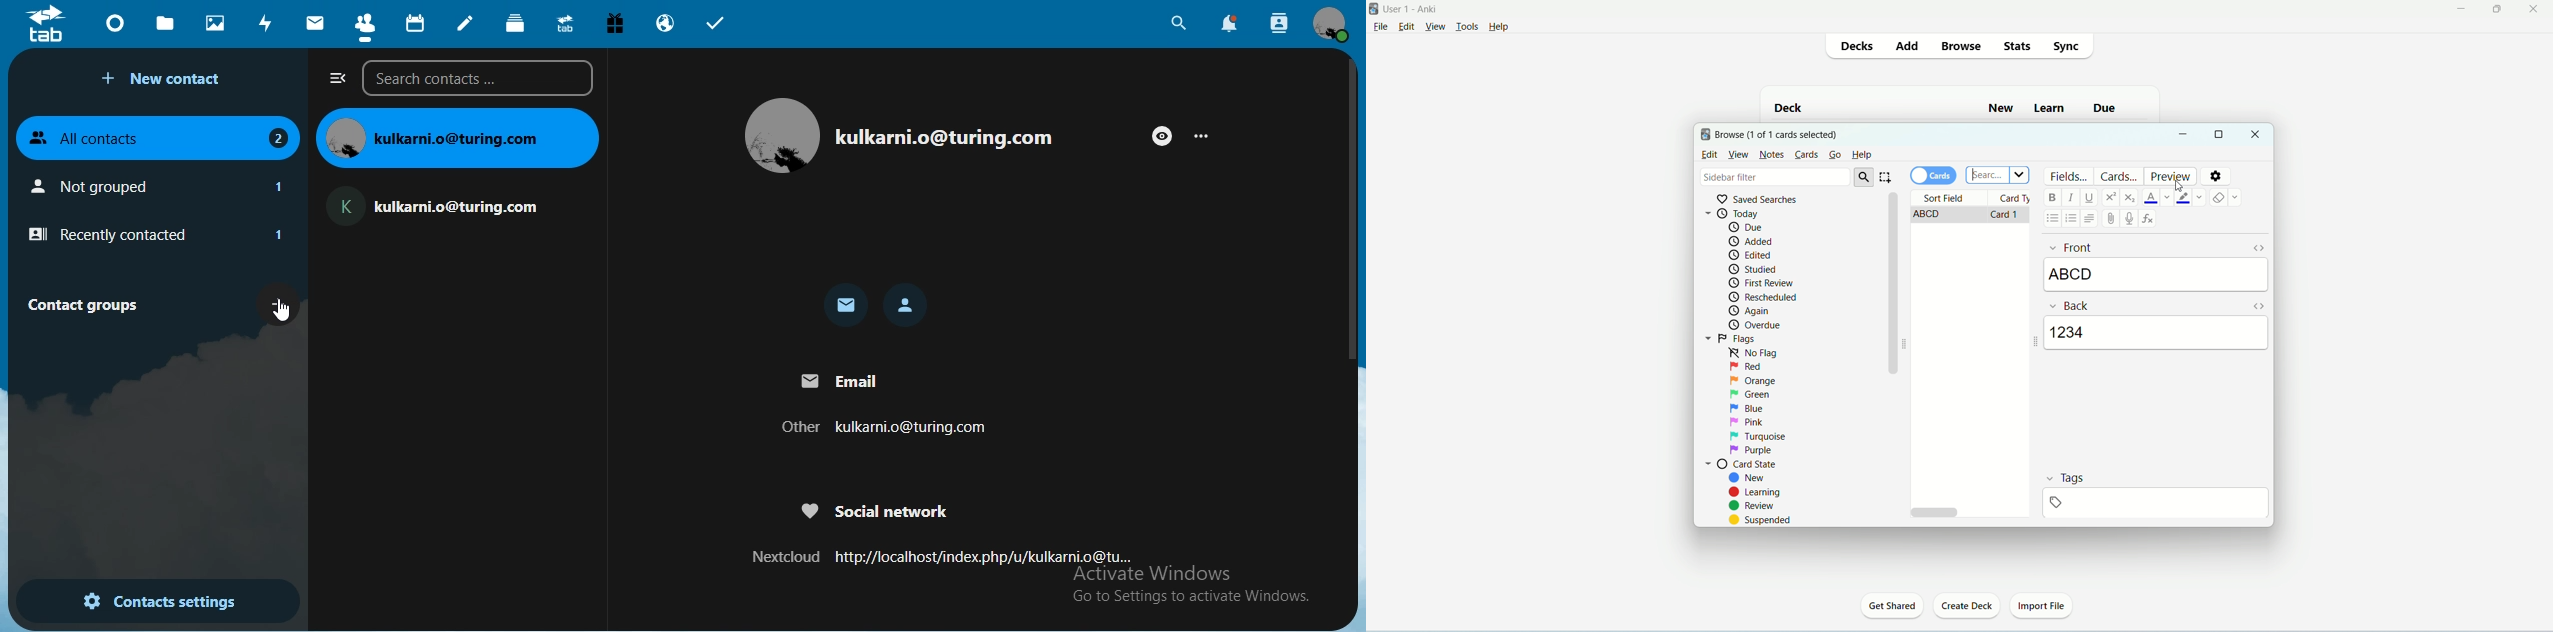 The height and width of the screenshot is (644, 2576). What do you see at coordinates (2226, 197) in the screenshot?
I see `remove formating` at bounding box center [2226, 197].